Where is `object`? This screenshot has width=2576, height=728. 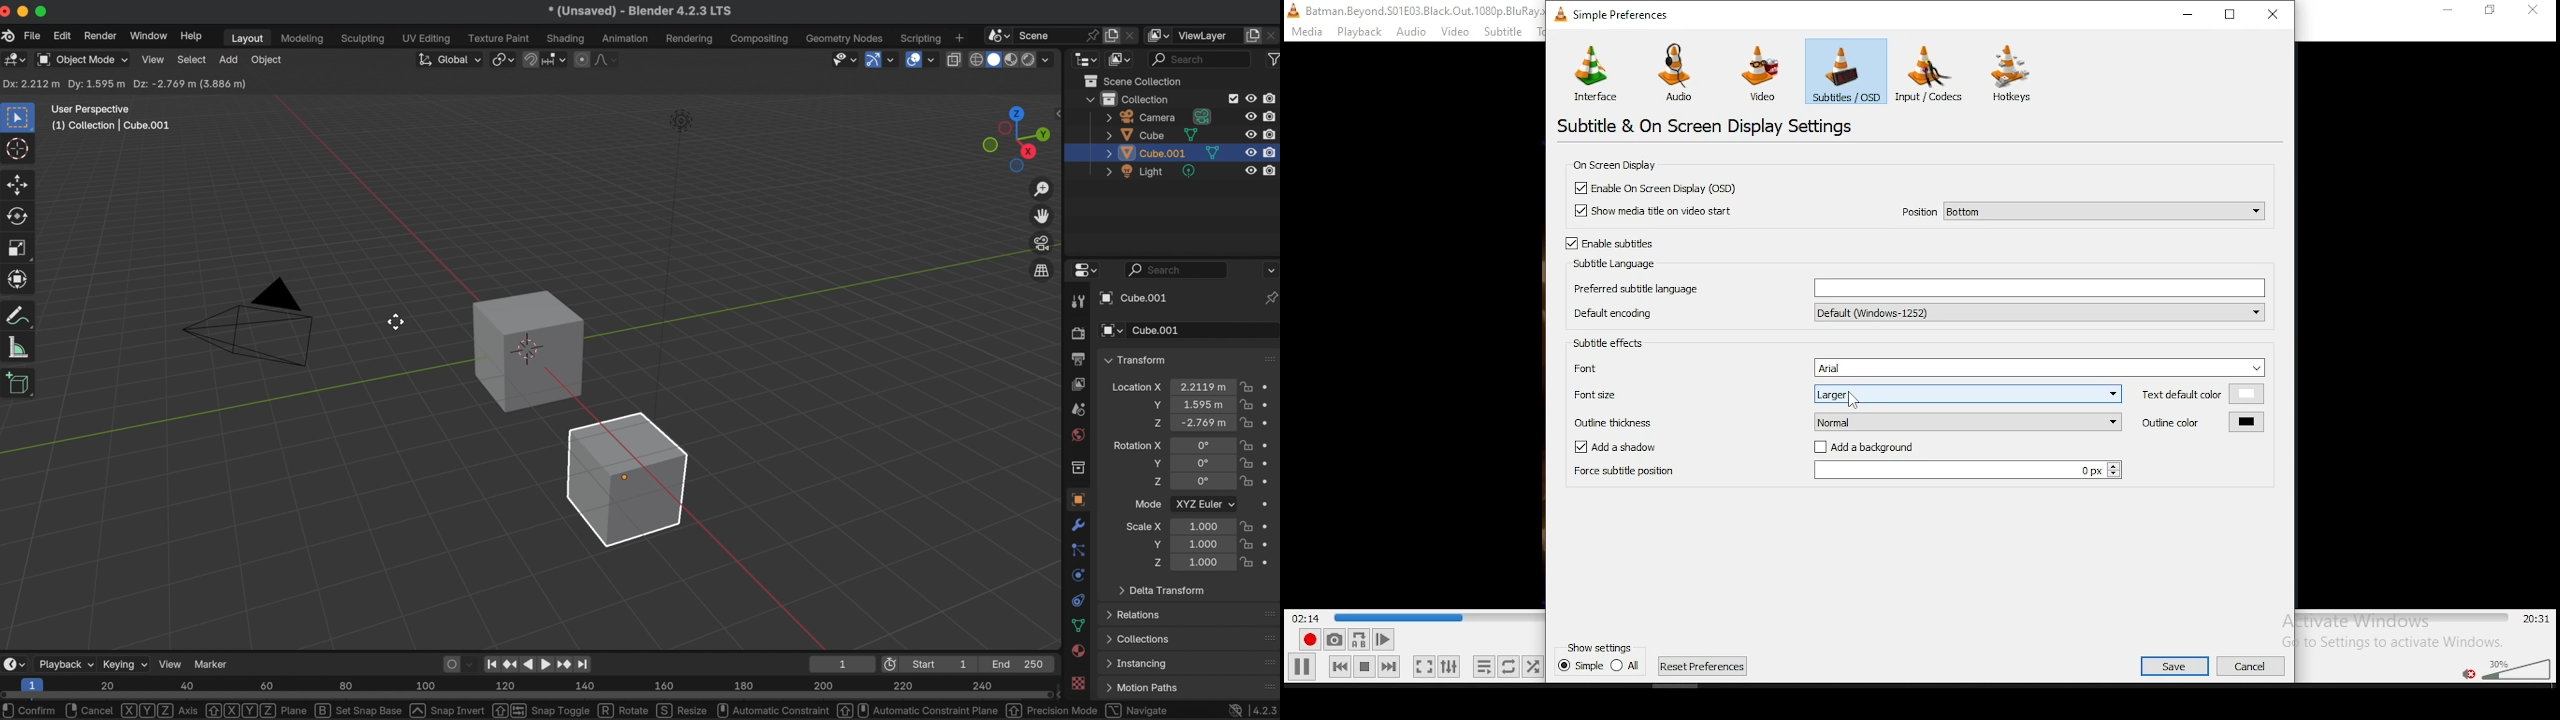 object is located at coordinates (268, 61).